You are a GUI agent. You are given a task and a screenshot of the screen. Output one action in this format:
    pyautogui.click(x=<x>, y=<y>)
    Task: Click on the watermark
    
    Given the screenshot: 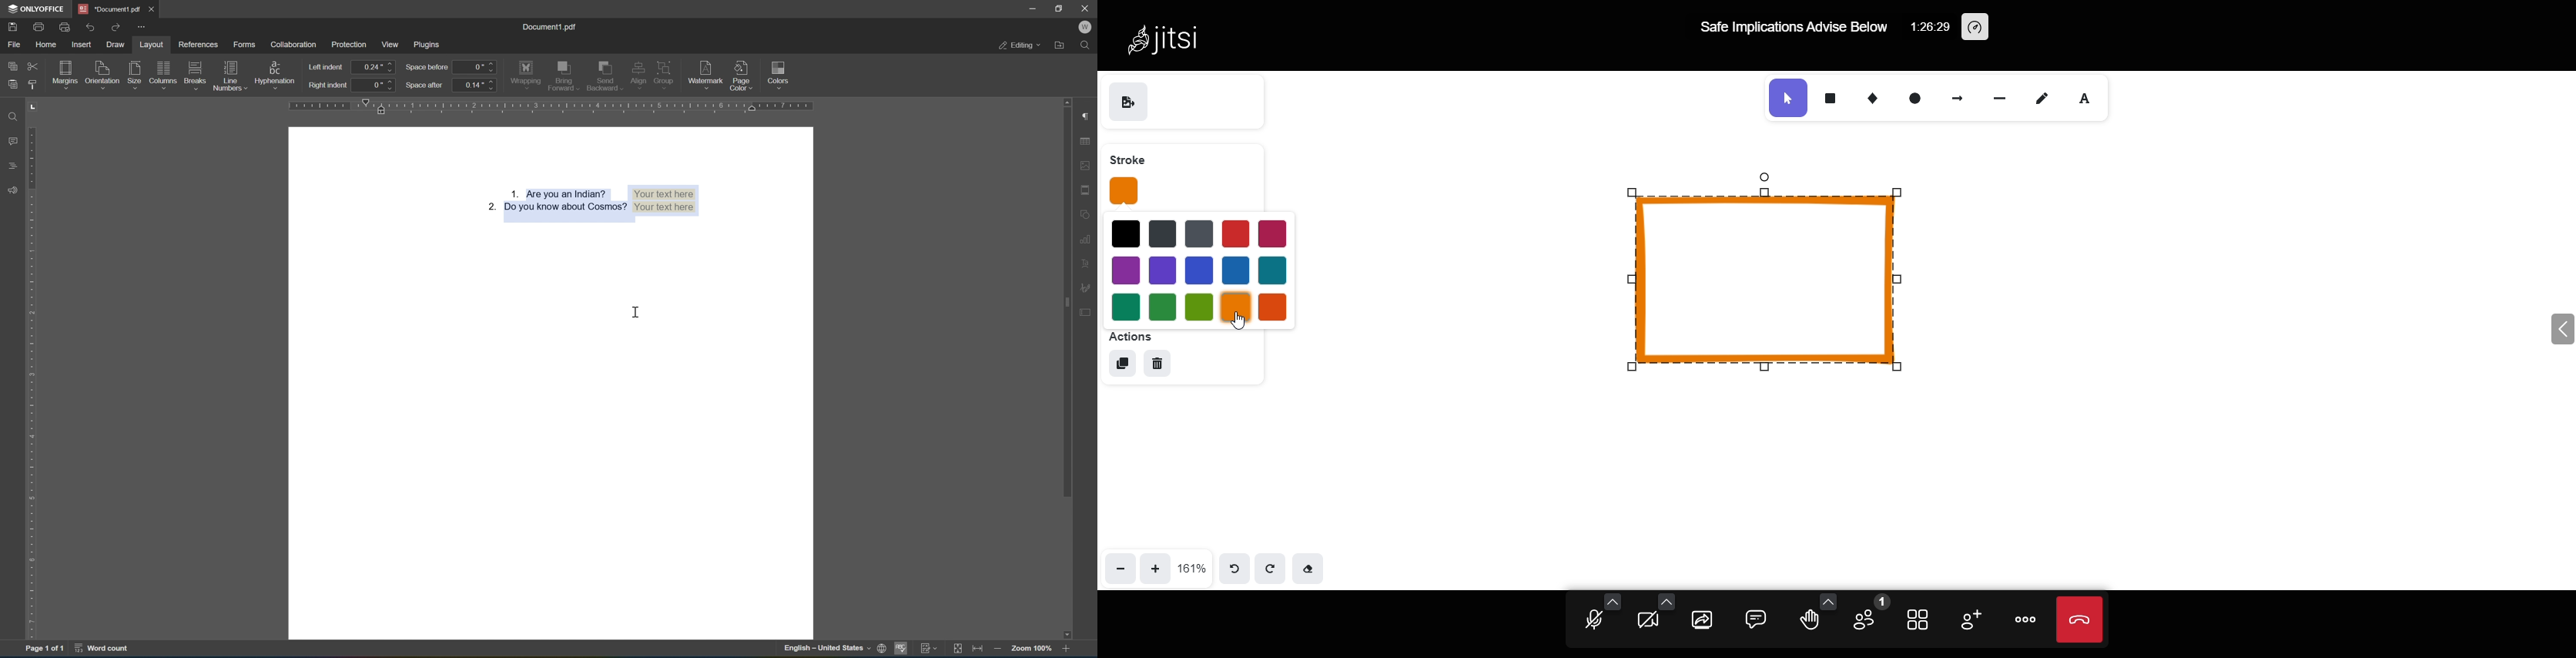 What is the action you would take?
    pyautogui.click(x=706, y=72)
    